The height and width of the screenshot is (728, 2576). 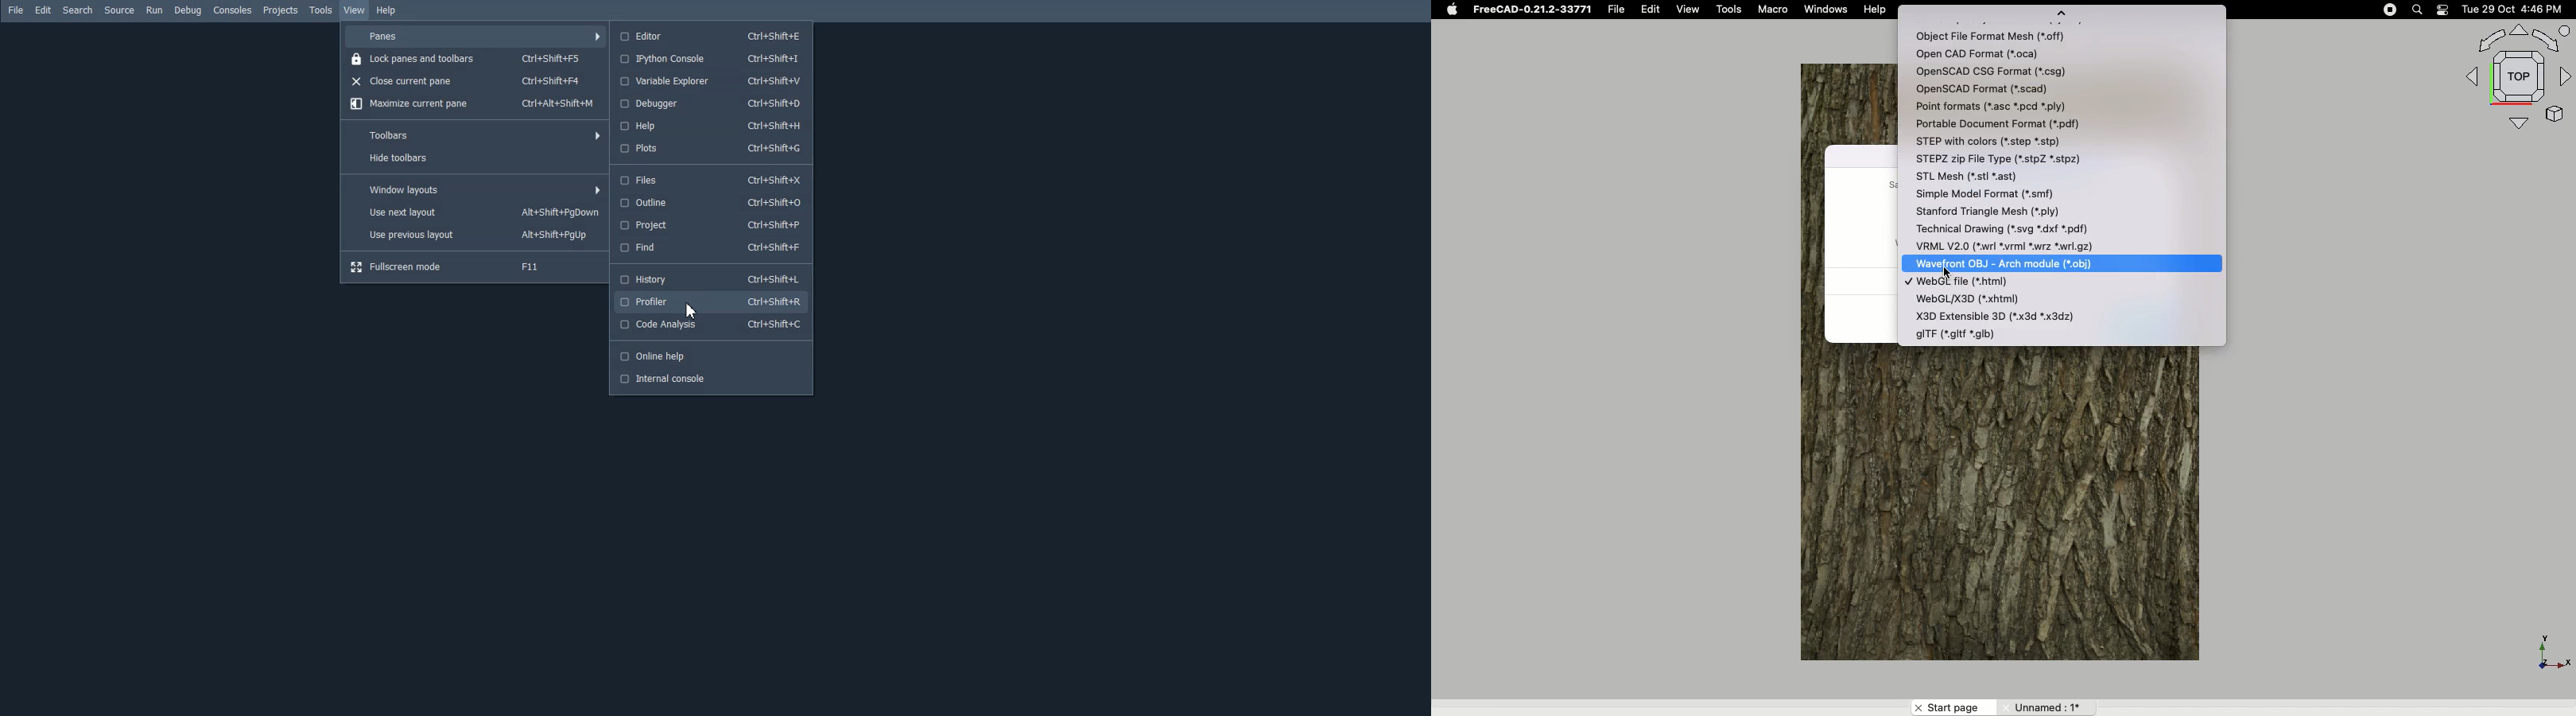 What do you see at coordinates (2010, 124) in the screenshot?
I see `Portable document format(*.pdf)` at bounding box center [2010, 124].